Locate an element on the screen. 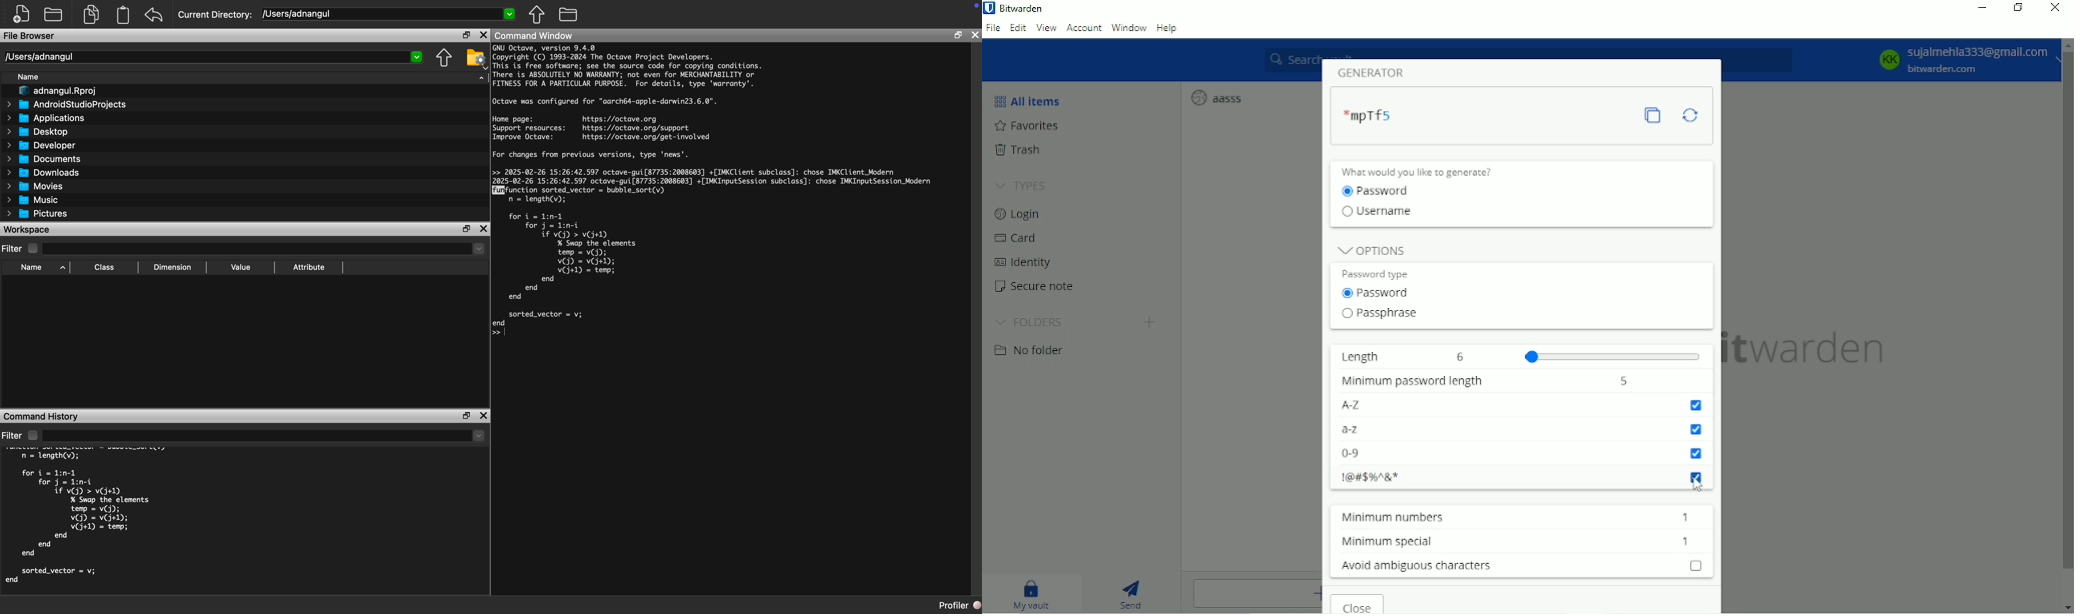  Restore down is located at coordinates (2019, 7).